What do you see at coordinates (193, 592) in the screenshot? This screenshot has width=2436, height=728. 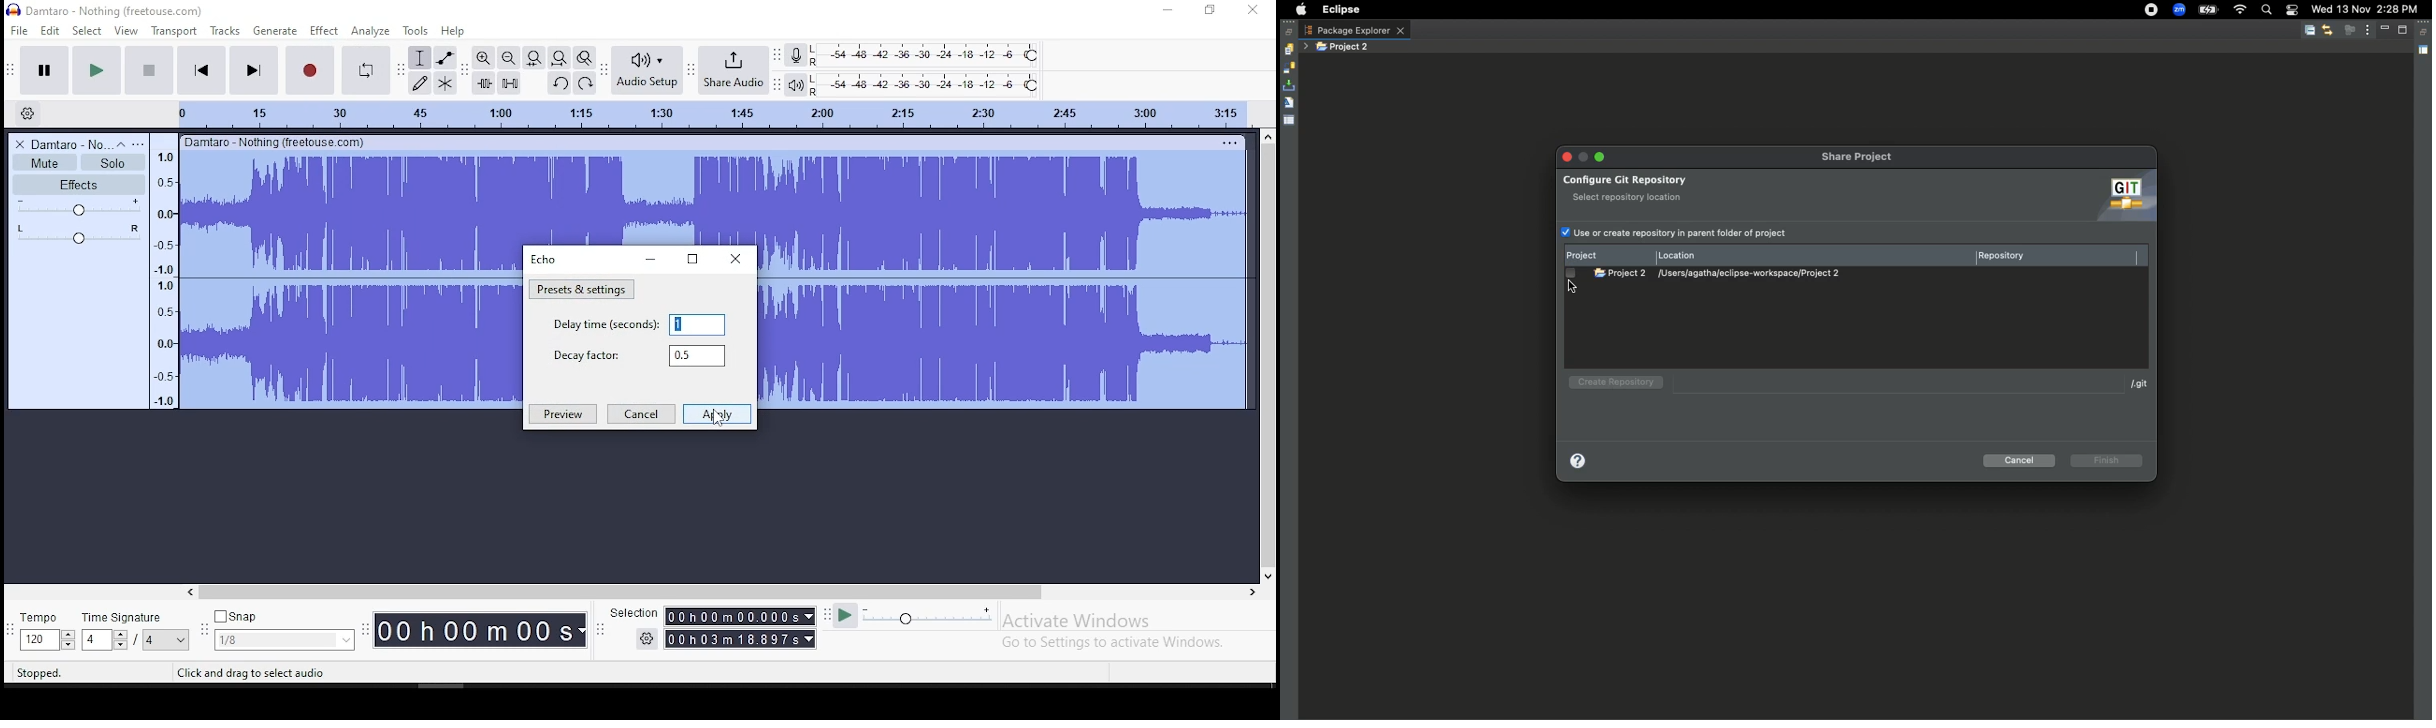 I see `left` at bounding box center [193, 592].